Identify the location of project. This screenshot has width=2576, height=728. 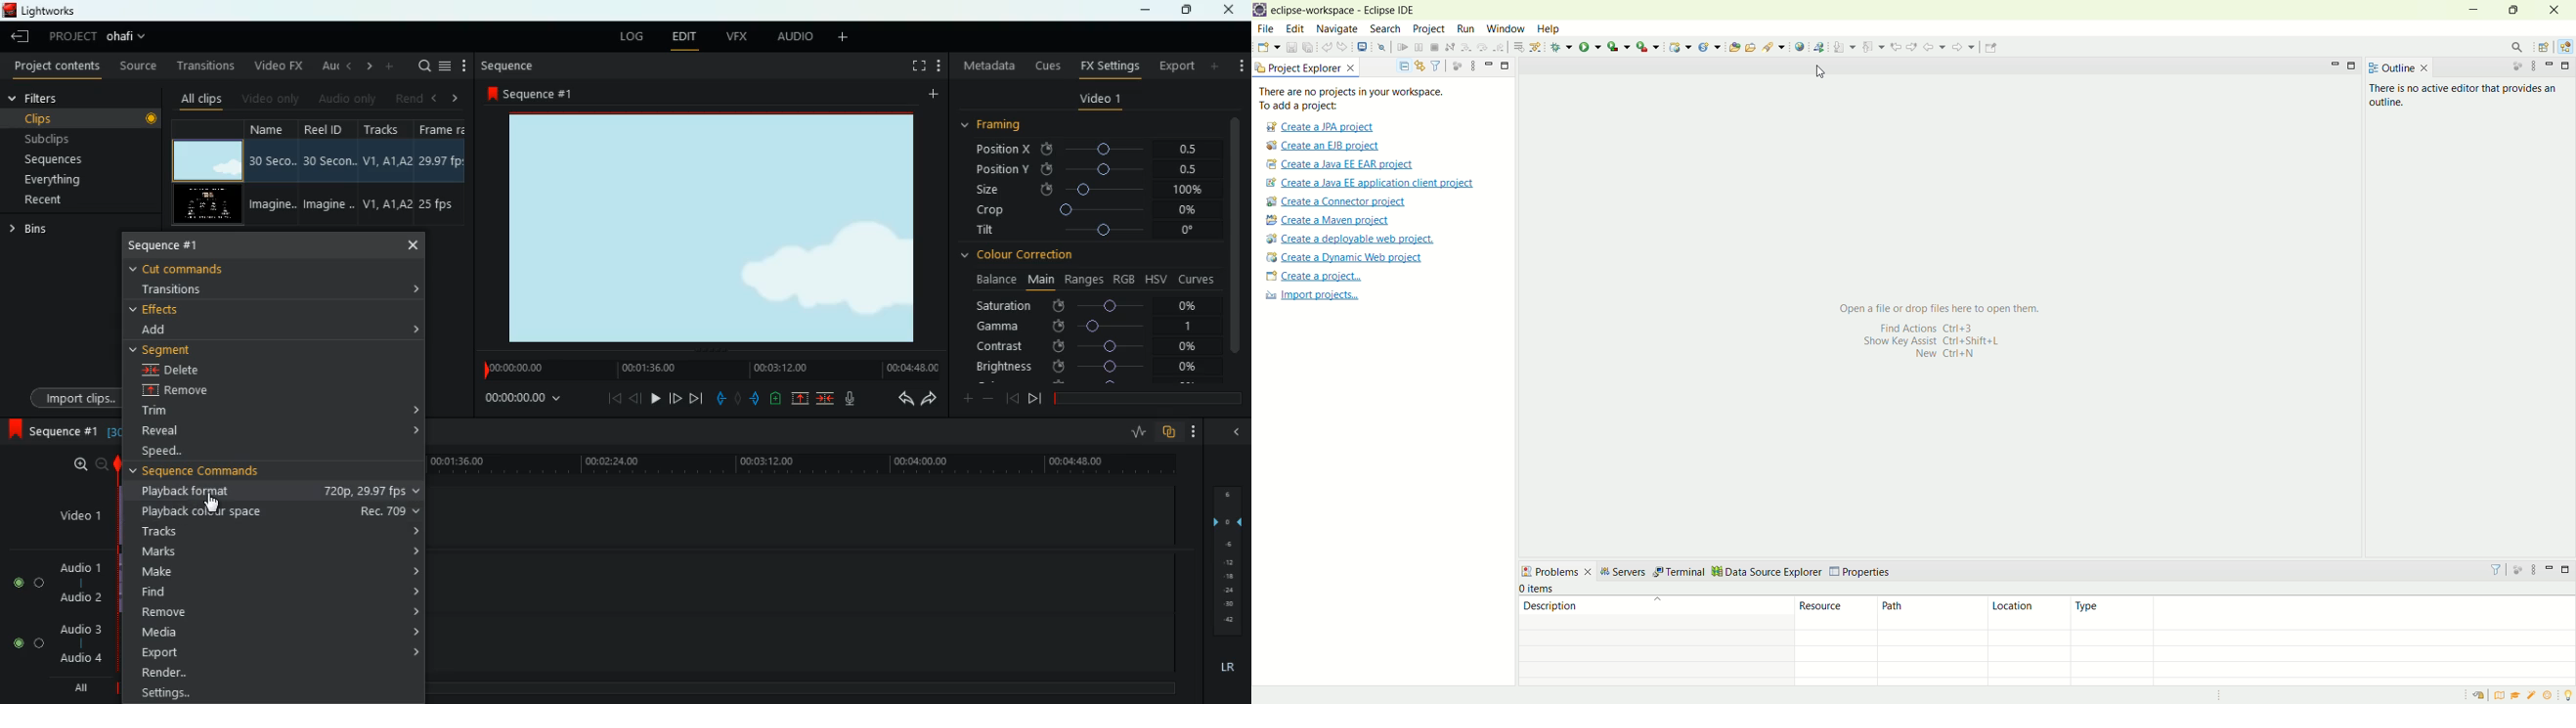
(1428, 29).